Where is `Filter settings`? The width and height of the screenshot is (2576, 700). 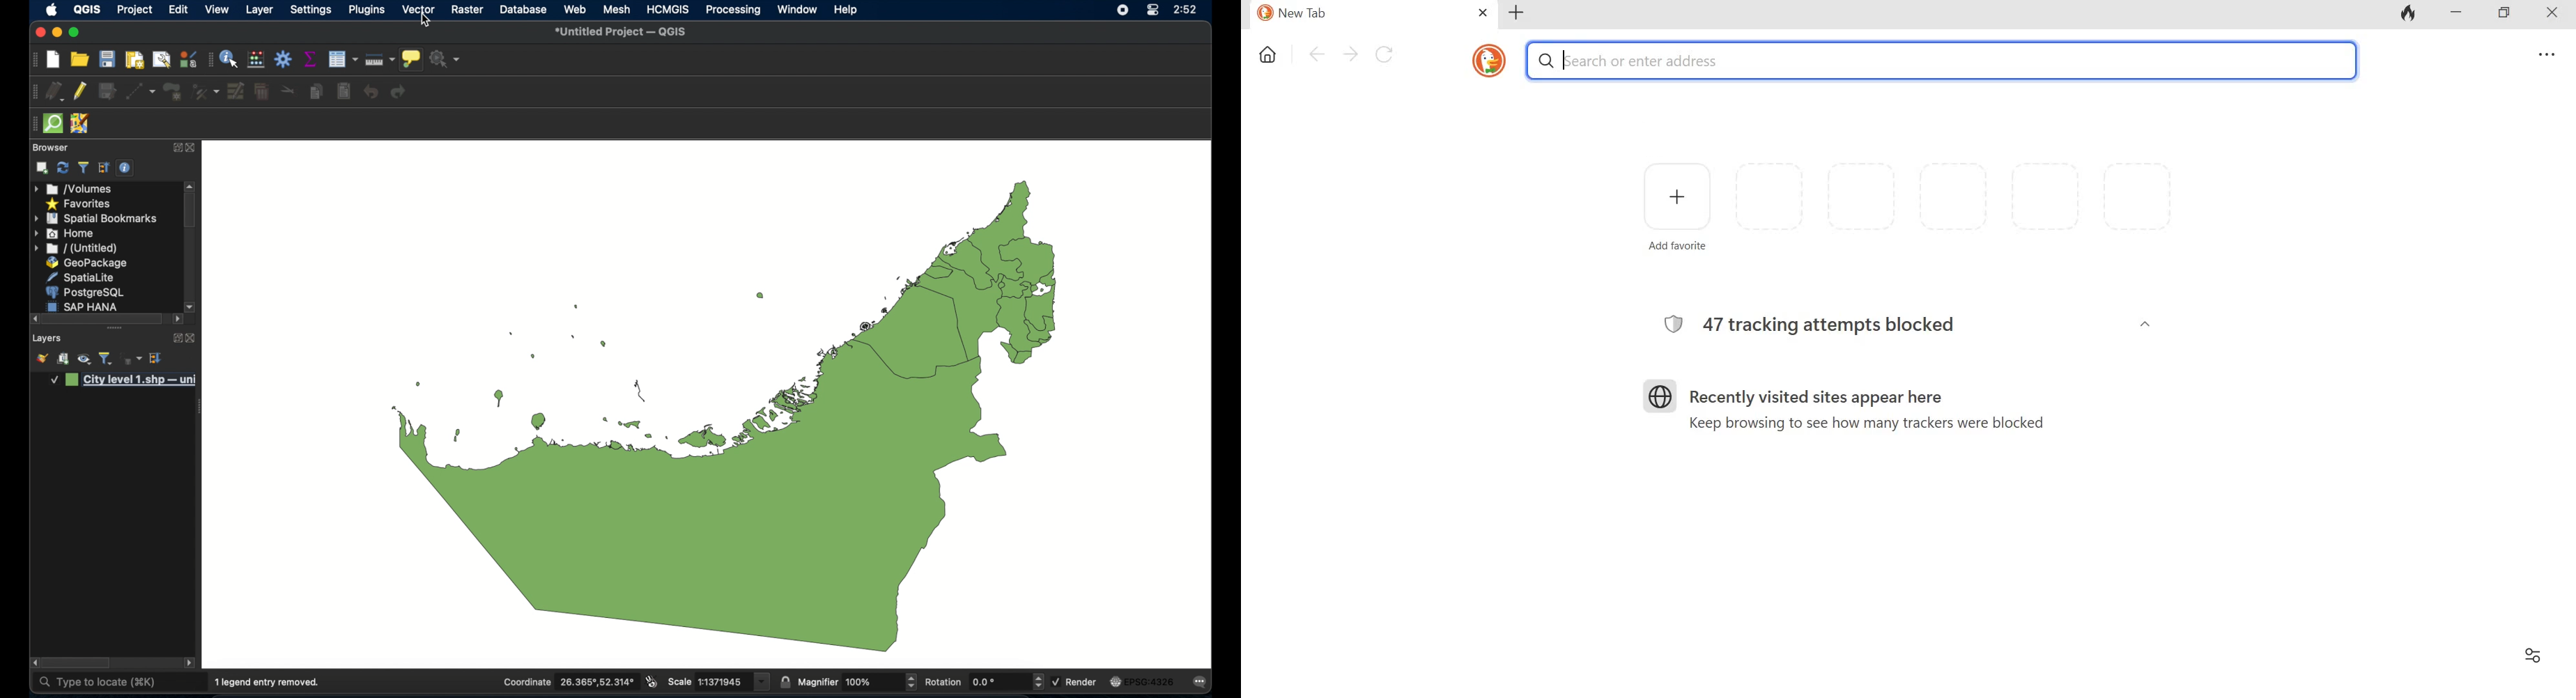 Filter settings is located at coordinates (2534, 655).